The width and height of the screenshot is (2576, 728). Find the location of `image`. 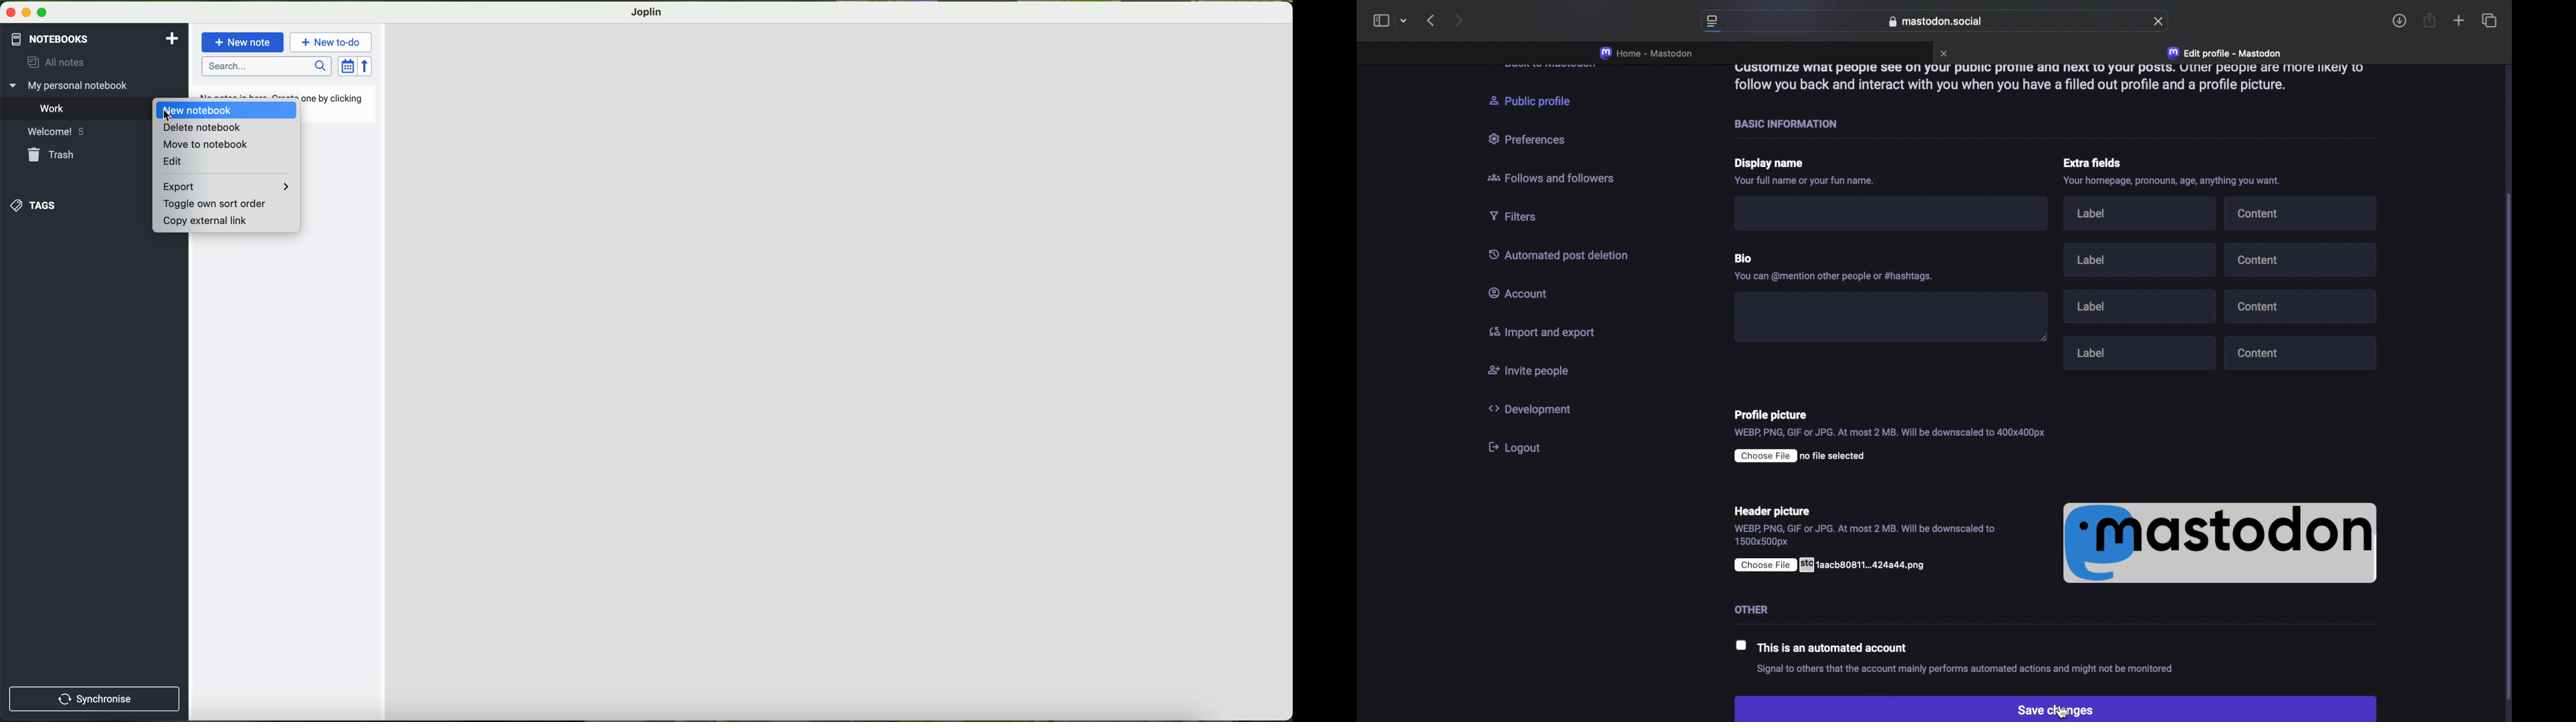

image is located at coordinates (2221, 542).